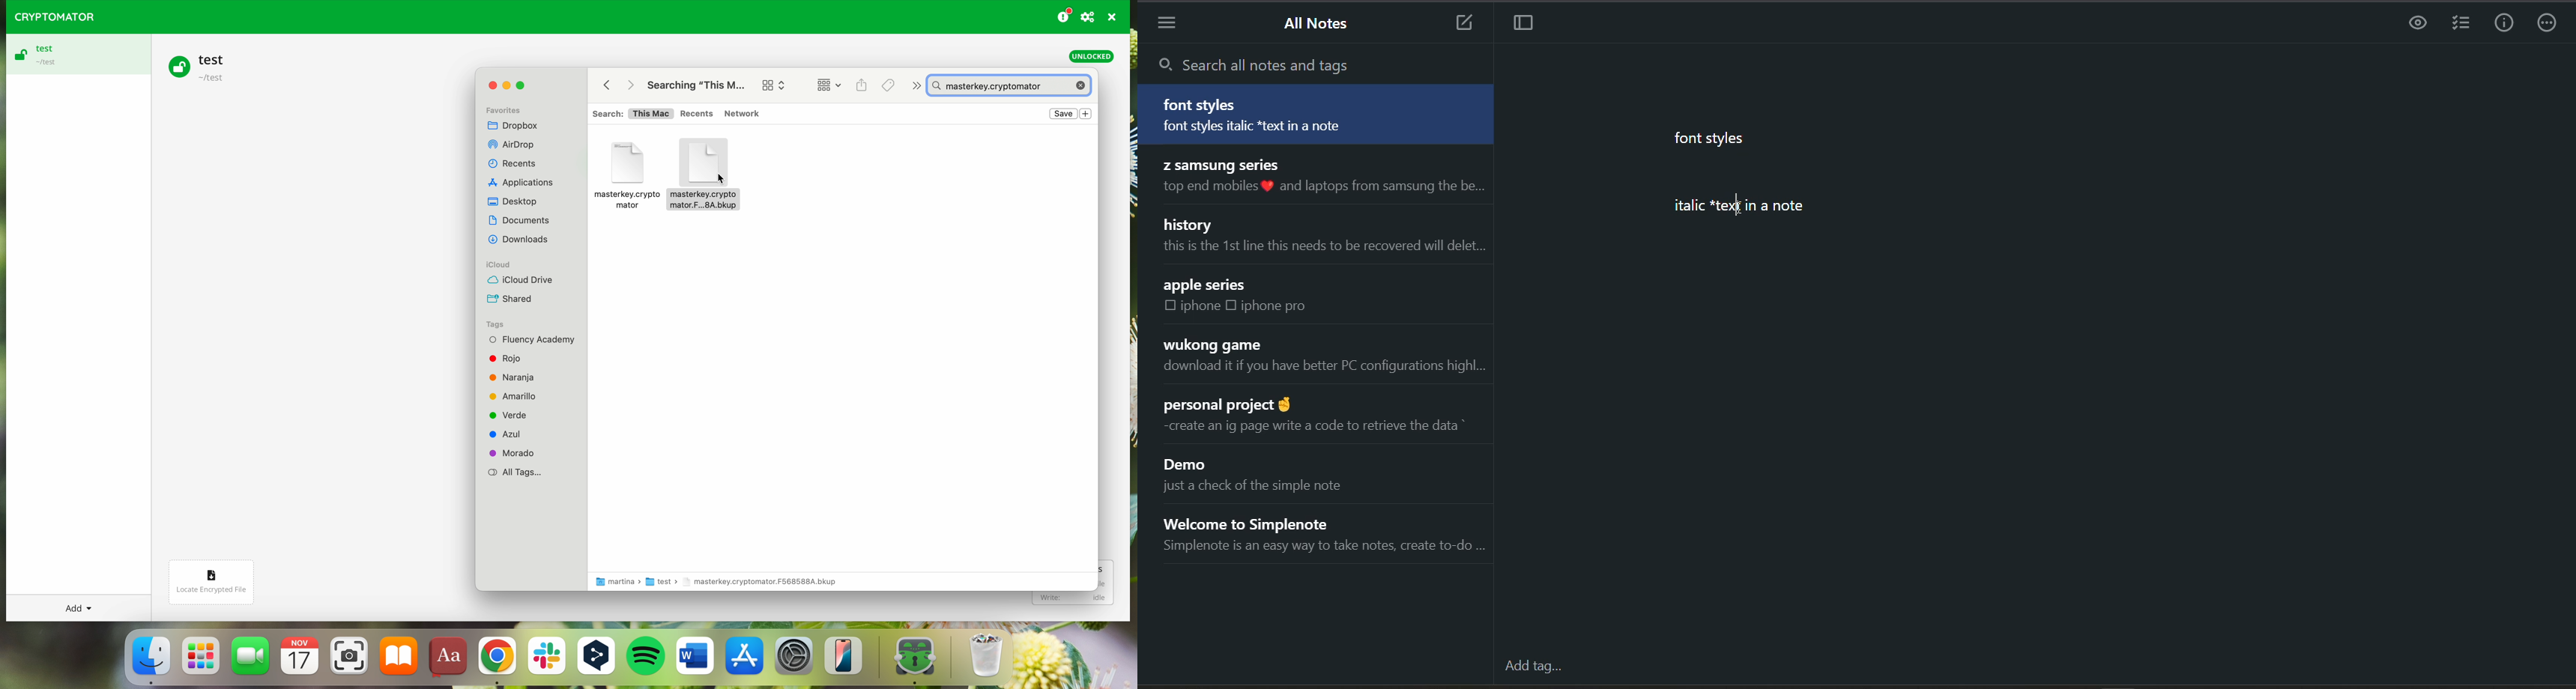 Image resolution: width=2576 pixels, height=700 pixels. Describe the element at coordinates (2419, 22) in the screenshot. I see `preview` at that location.